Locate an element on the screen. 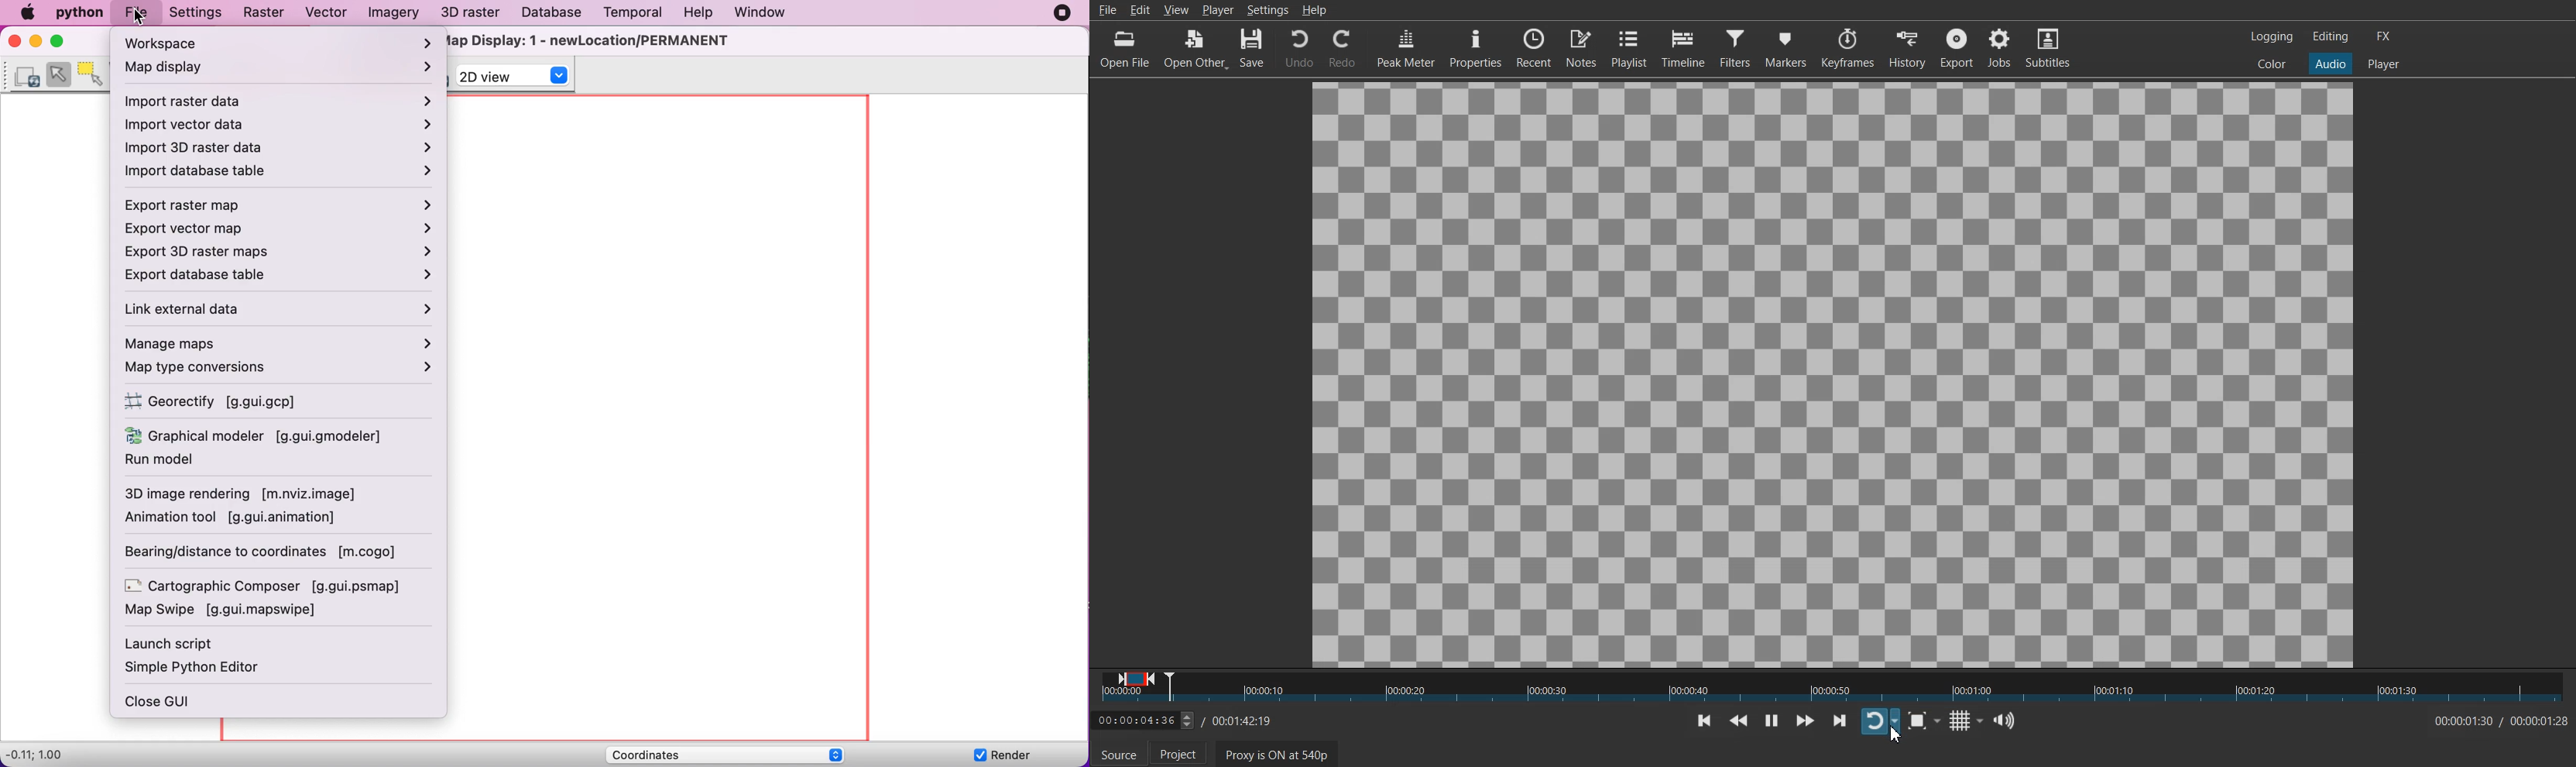  Toggle Zoom is located at coordinates (1923, 721).